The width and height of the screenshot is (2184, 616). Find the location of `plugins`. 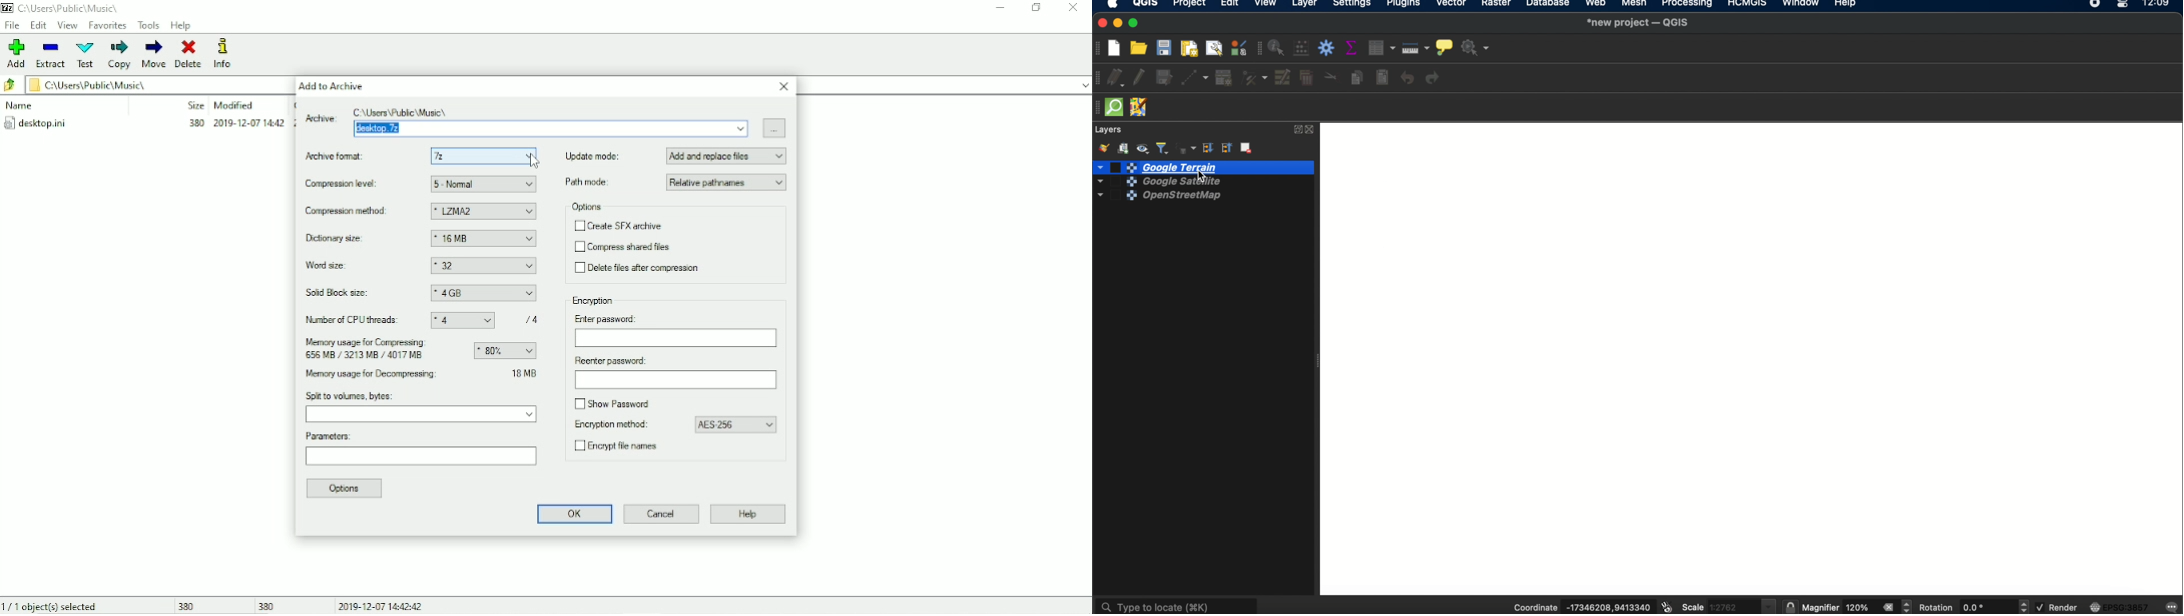

plugins is located at coordinates (1404, 5).